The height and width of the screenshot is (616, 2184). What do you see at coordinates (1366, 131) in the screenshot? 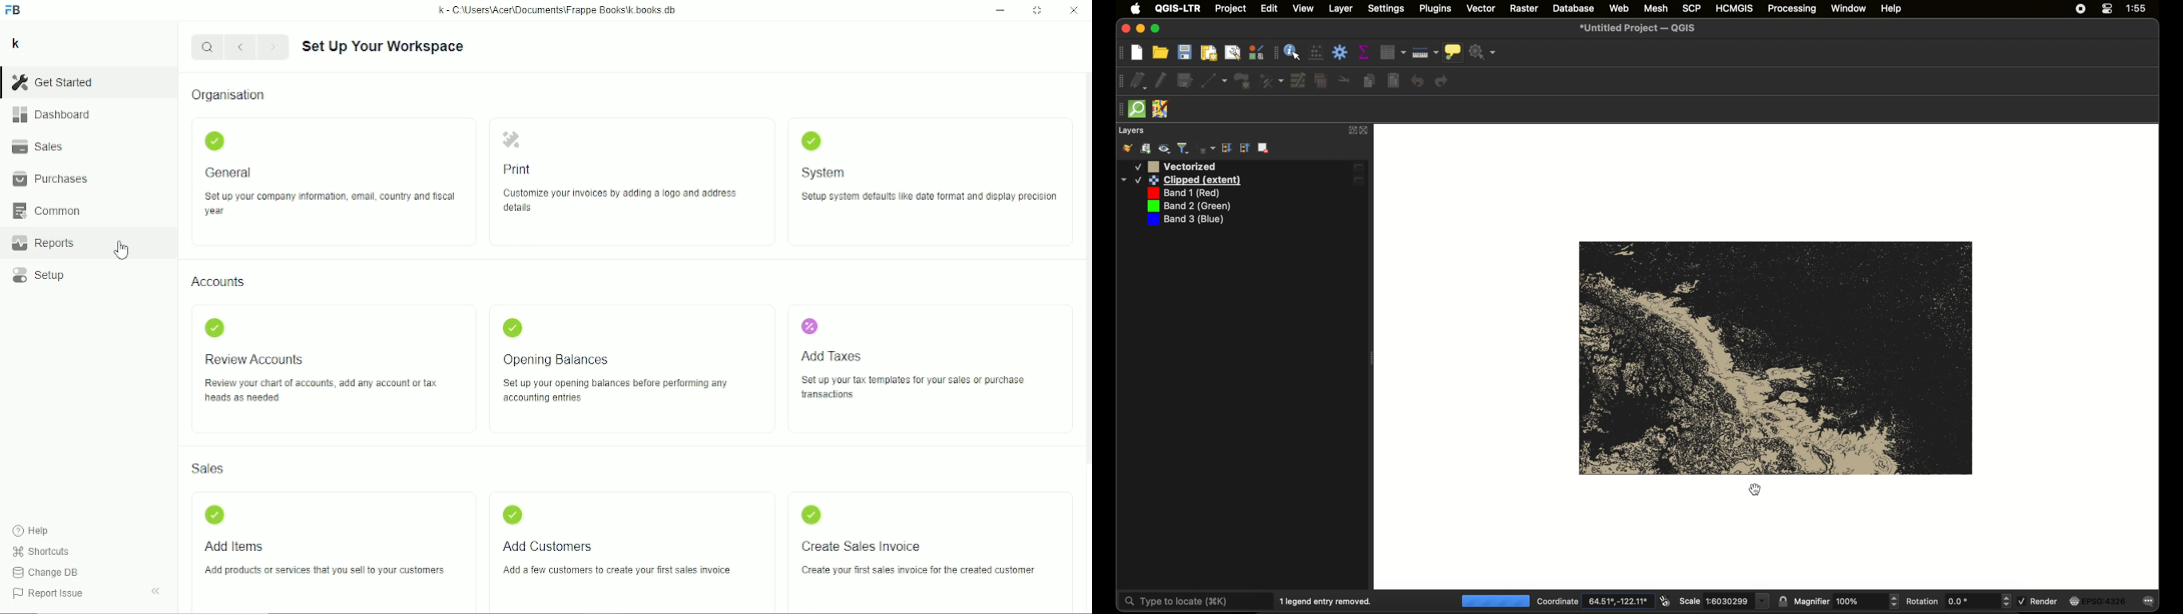
I see `close` at bounding box center [1366, 131].